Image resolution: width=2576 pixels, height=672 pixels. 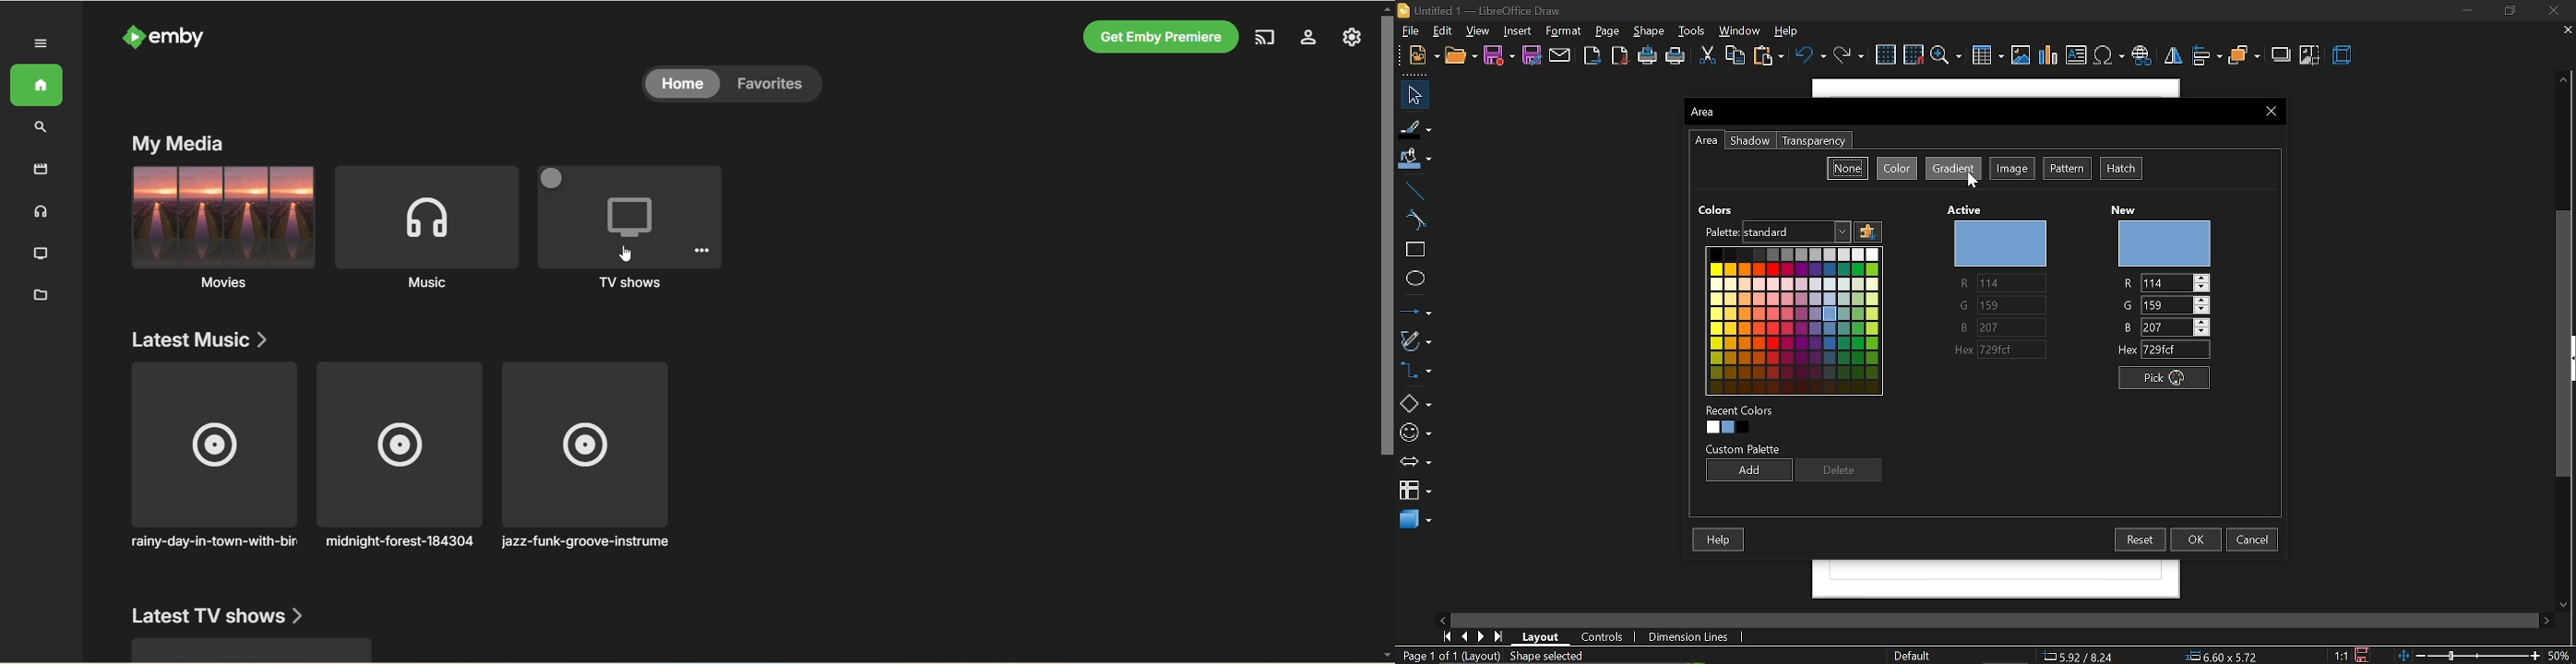 What do you see at coordinates (2076, 56) in the screenshot?
I see `Insert text` at bounding box center [2076, 56].